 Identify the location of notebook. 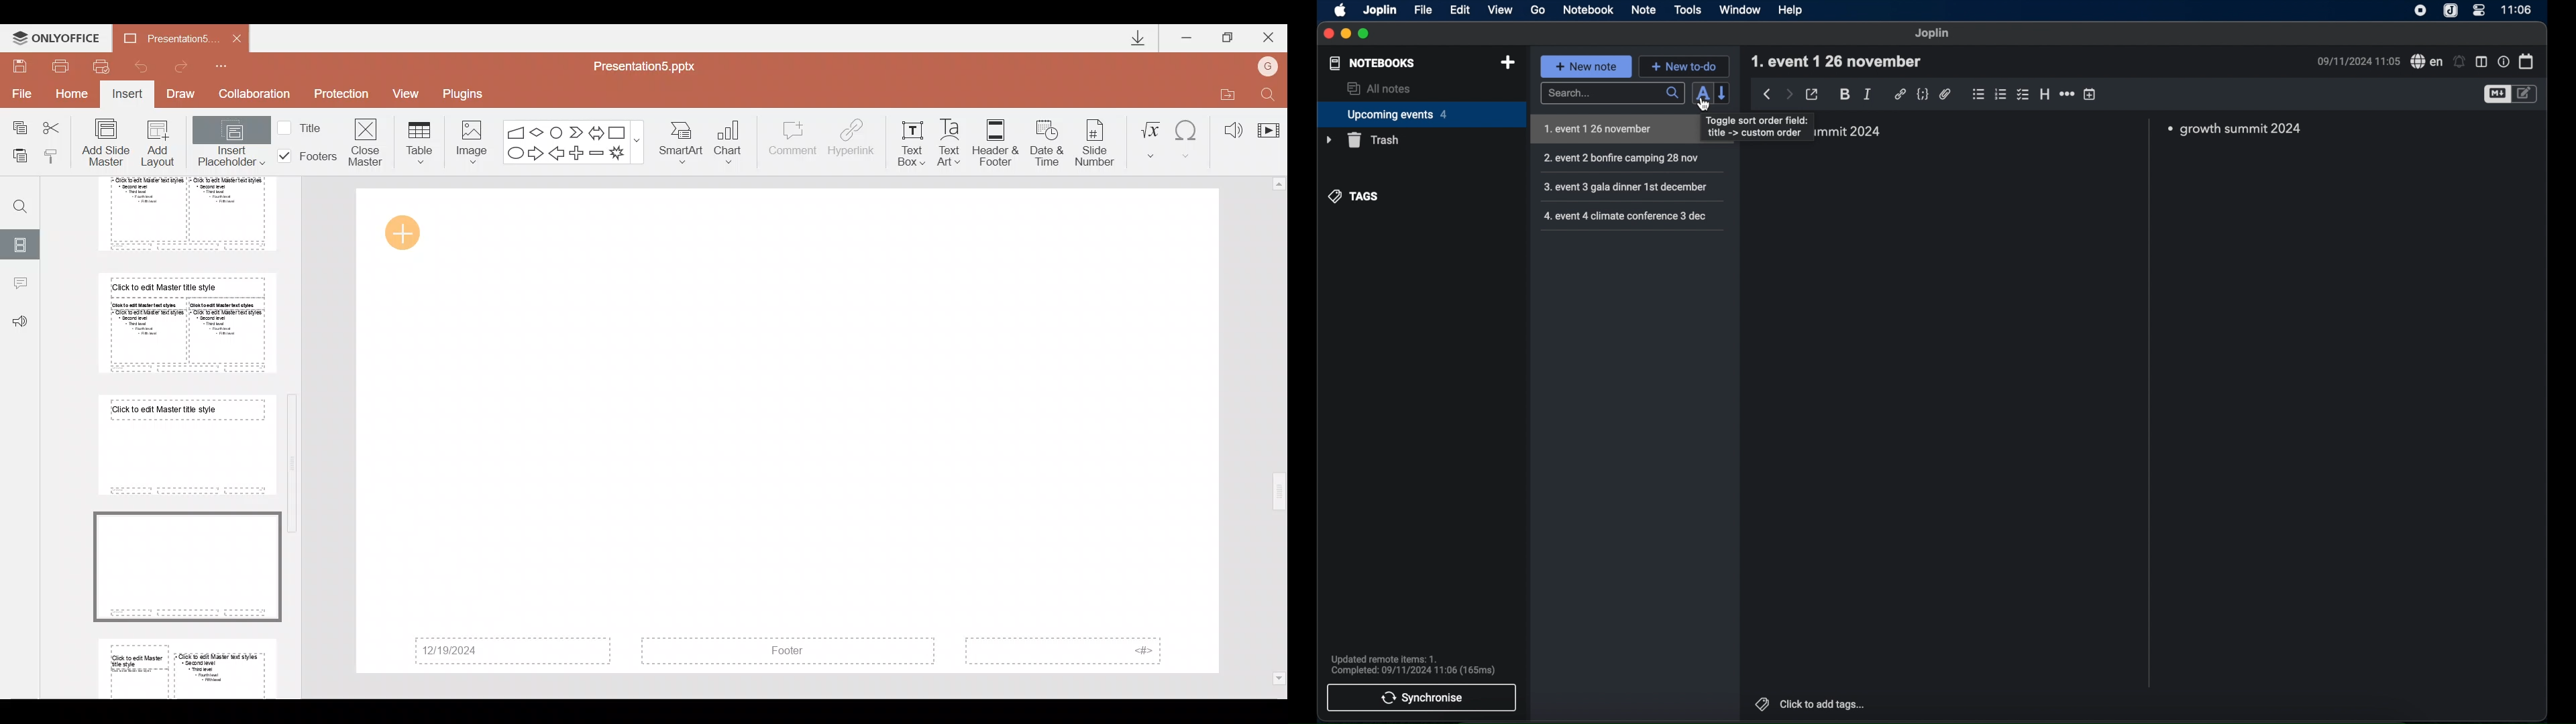
(1590, 9).